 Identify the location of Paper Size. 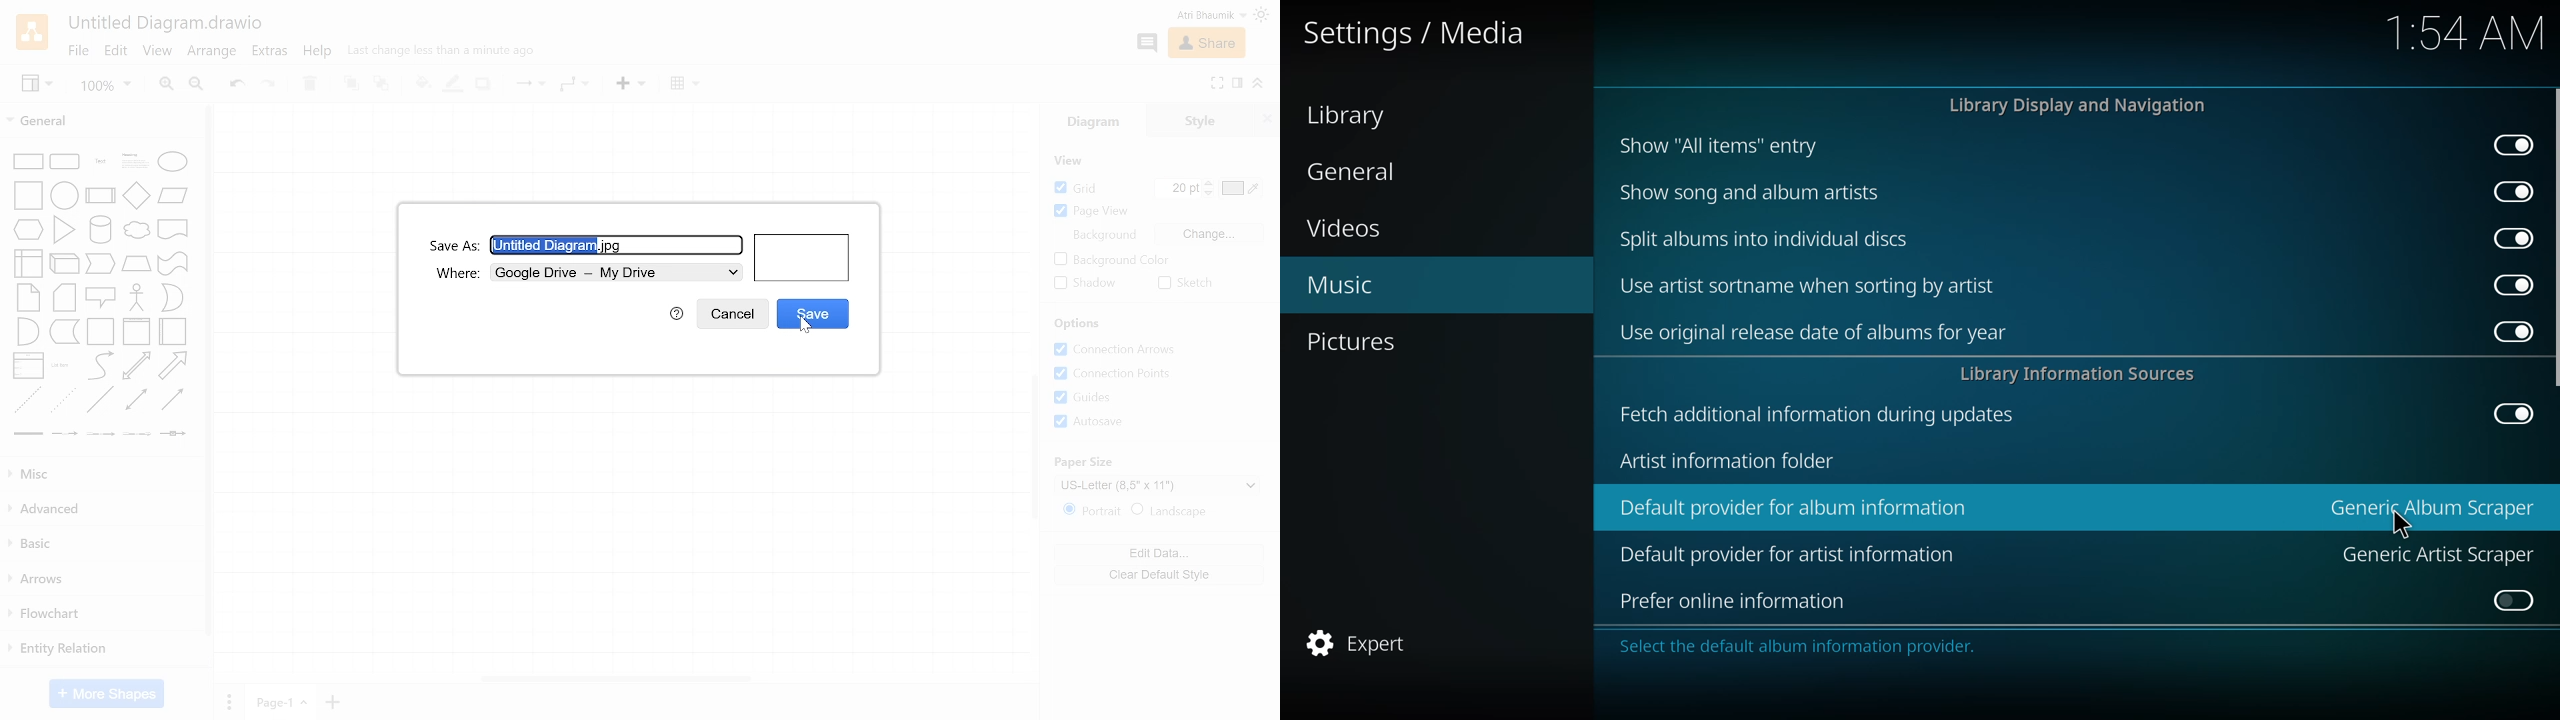
(1083, 460).